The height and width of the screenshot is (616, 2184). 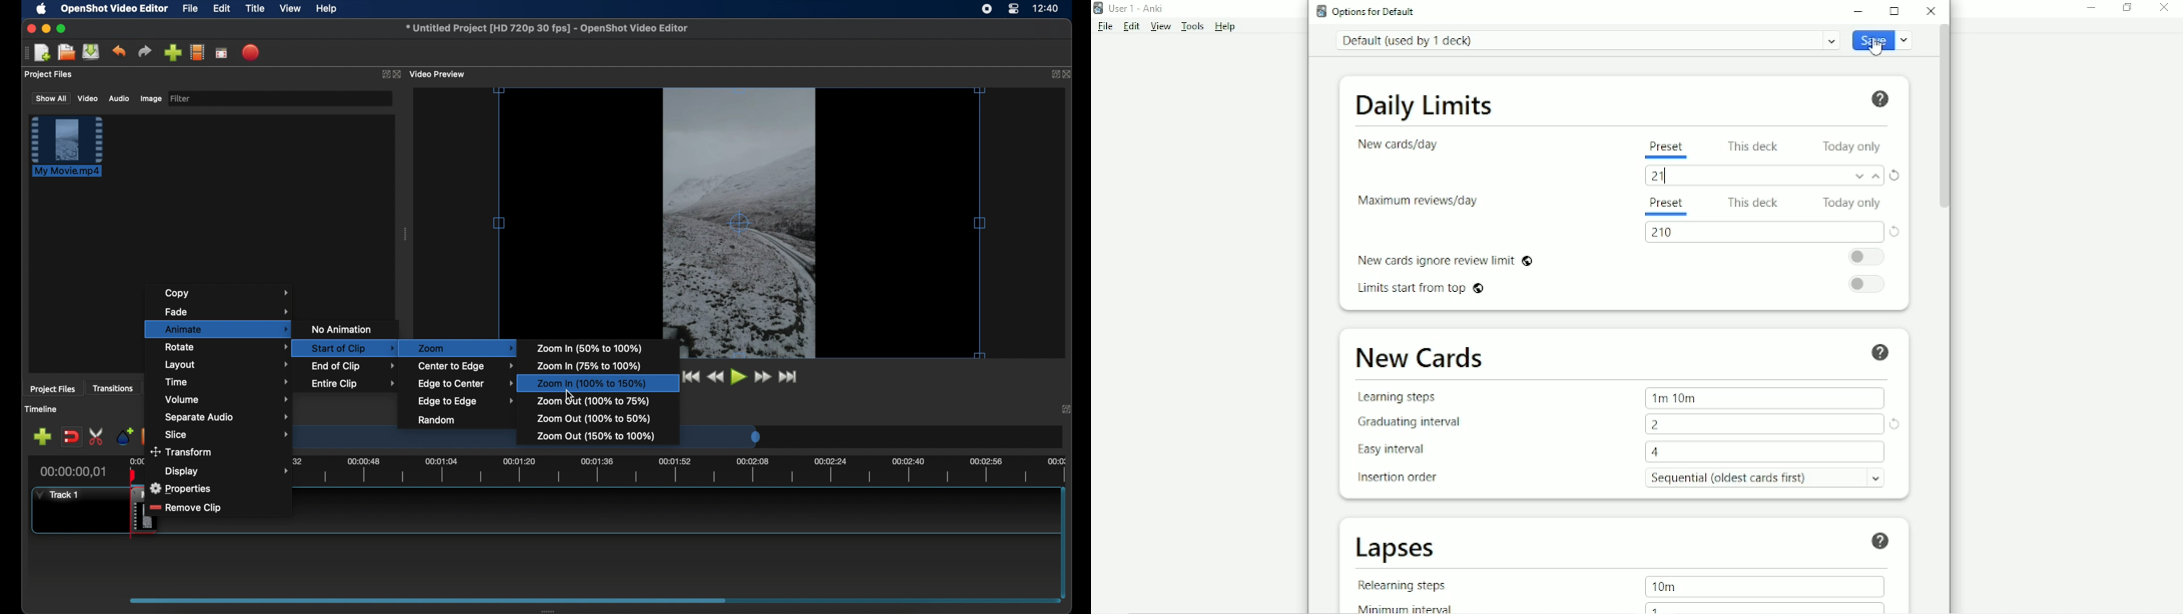 What do you see at coordinates (1399, 478) in the screenshot?
I see `Insertion order` at bounding box center [1399, 478].